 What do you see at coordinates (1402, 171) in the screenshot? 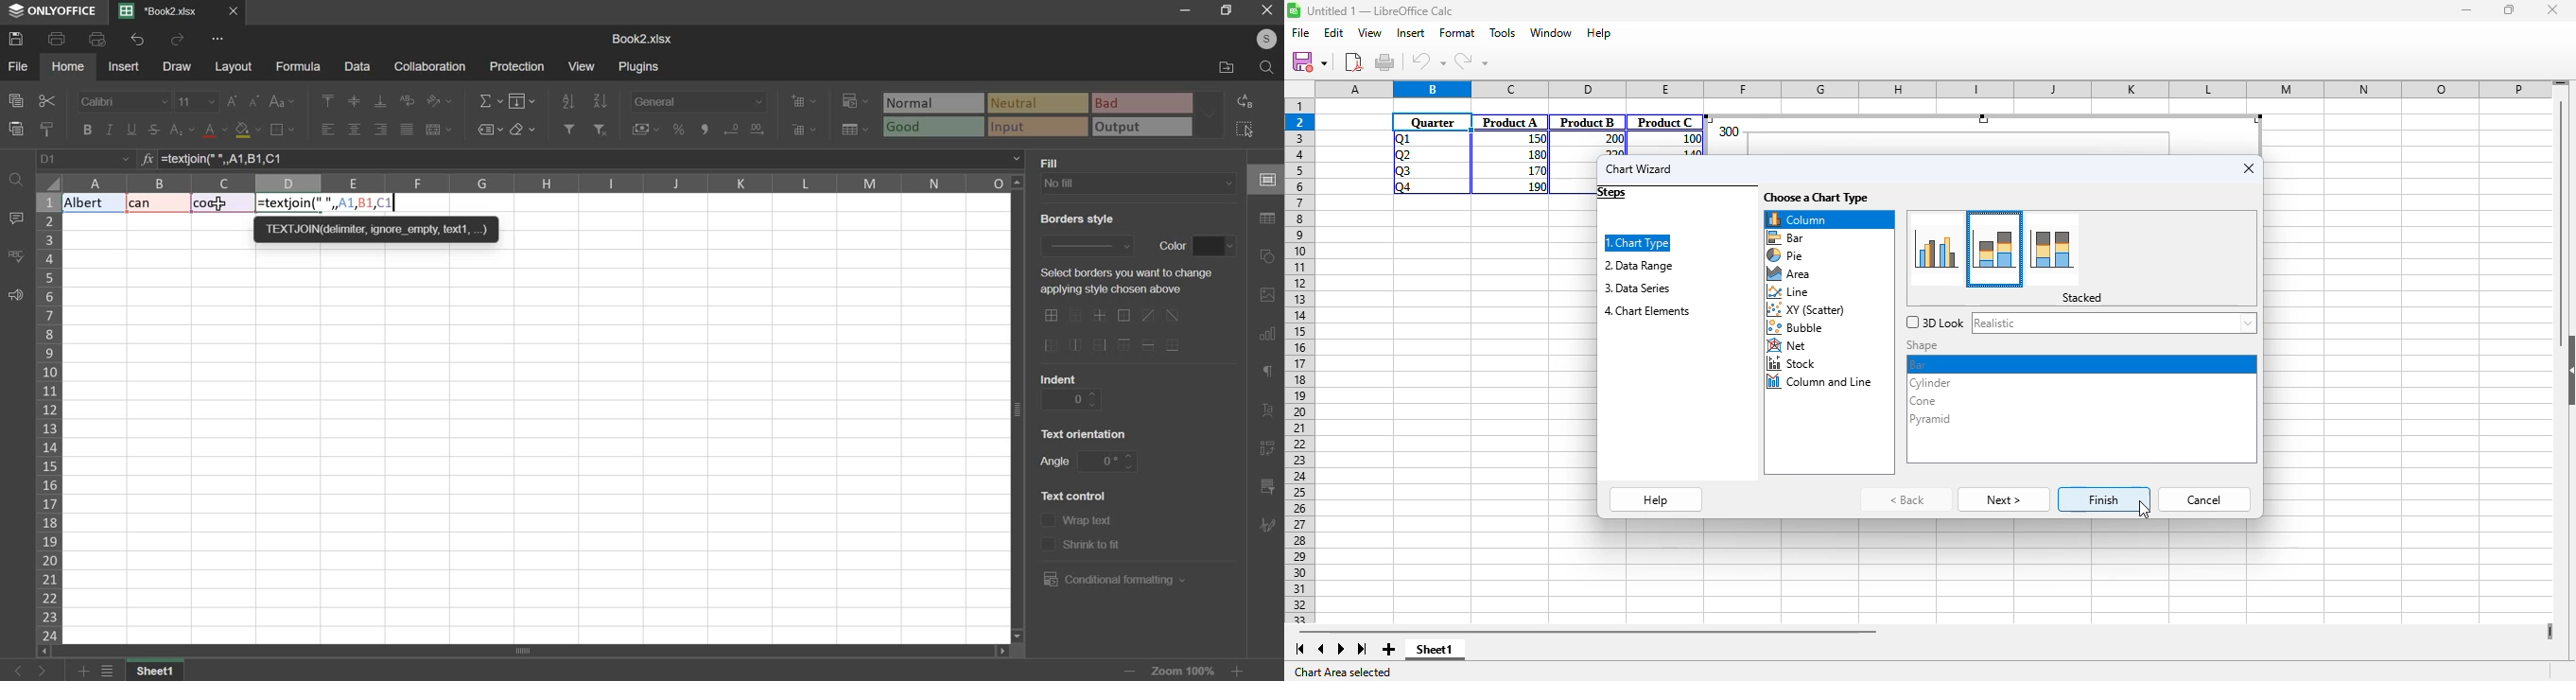
I see `Q3` at bounding box center [1402, 171].